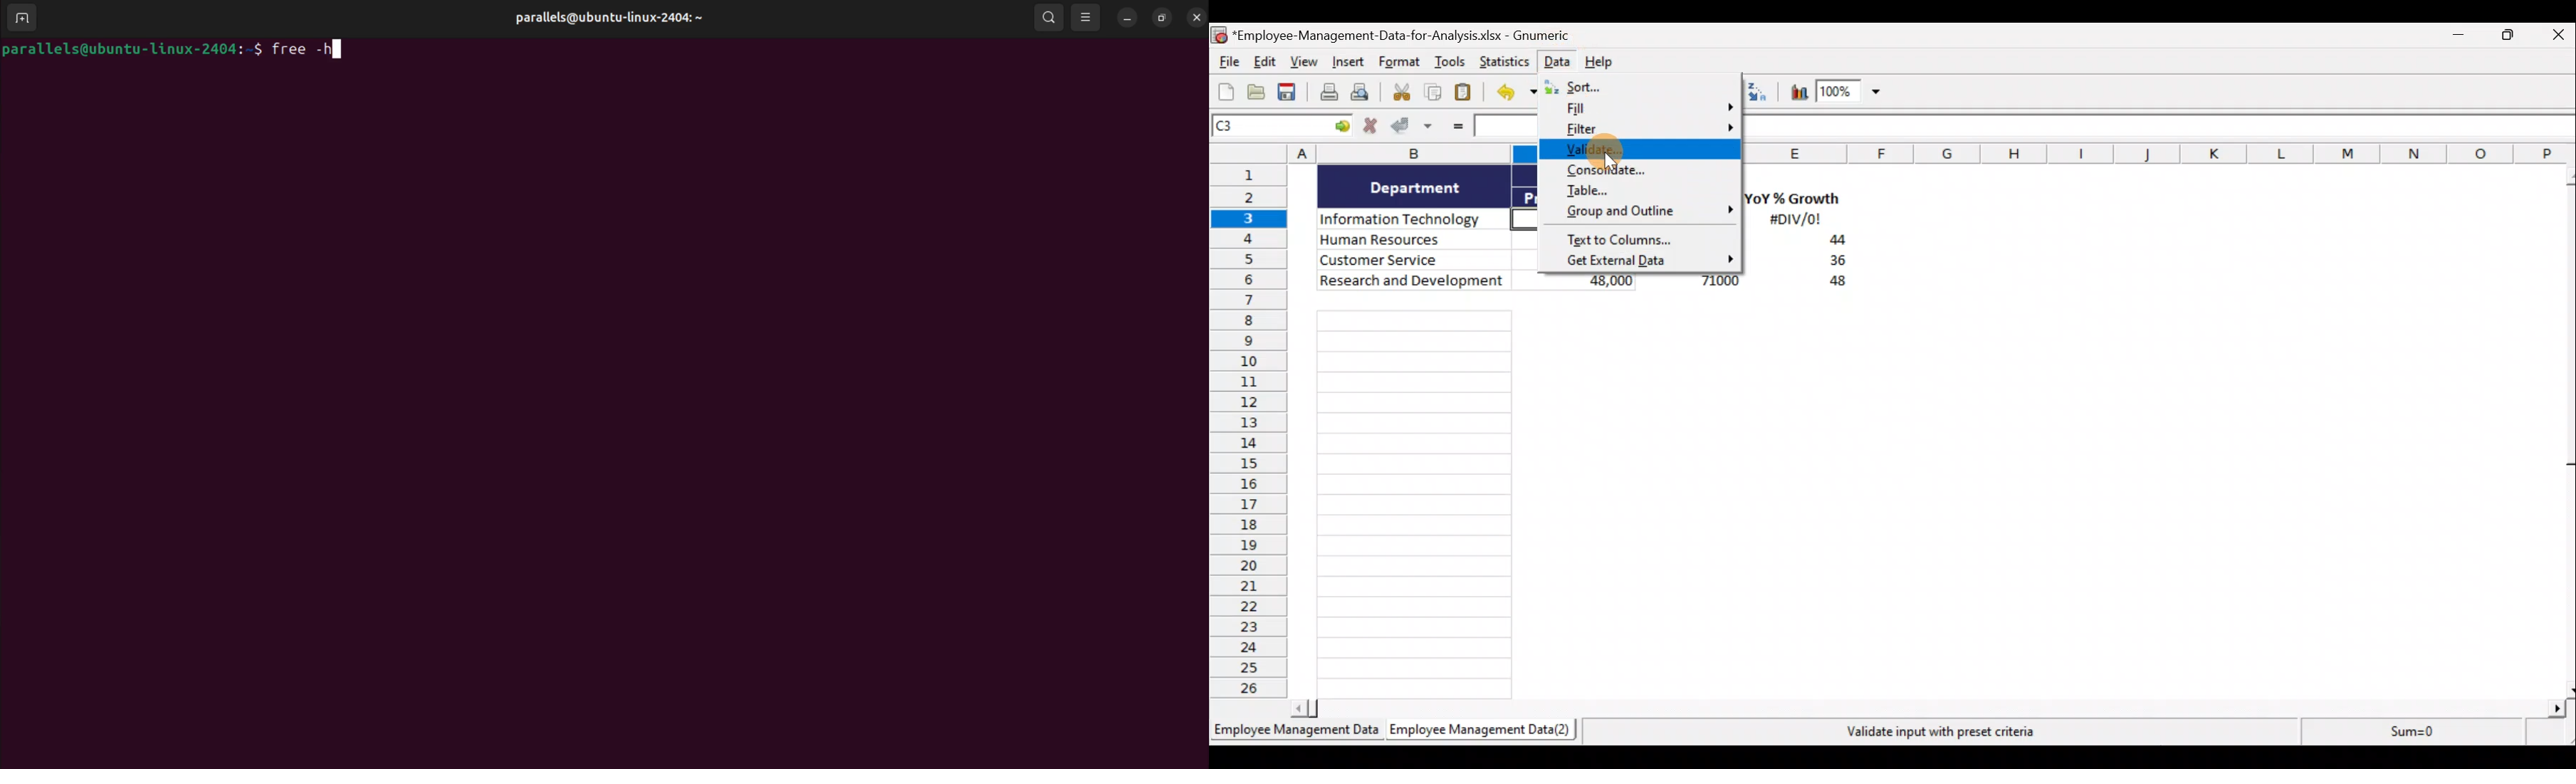 This screenshot has width=2576, height=784. I want to click on Employee Management Data(2), so click(1477, 732).